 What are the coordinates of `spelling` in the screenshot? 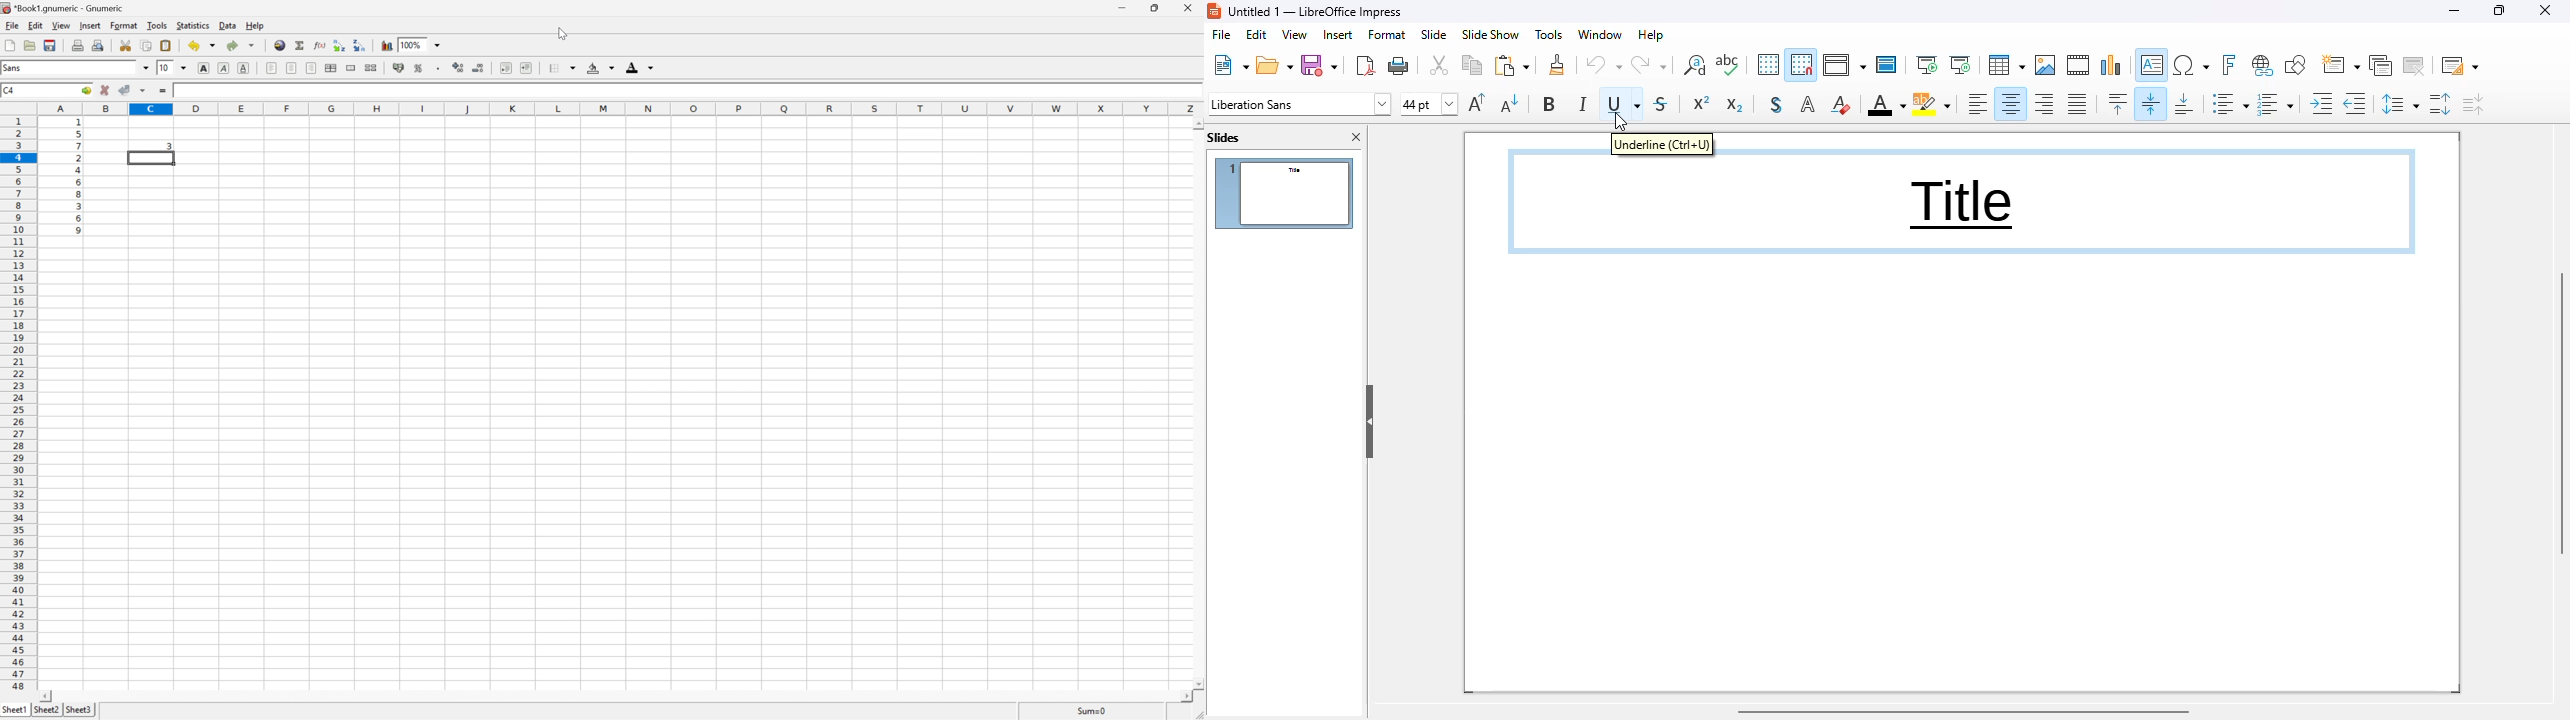 It's located at (1728, 65).